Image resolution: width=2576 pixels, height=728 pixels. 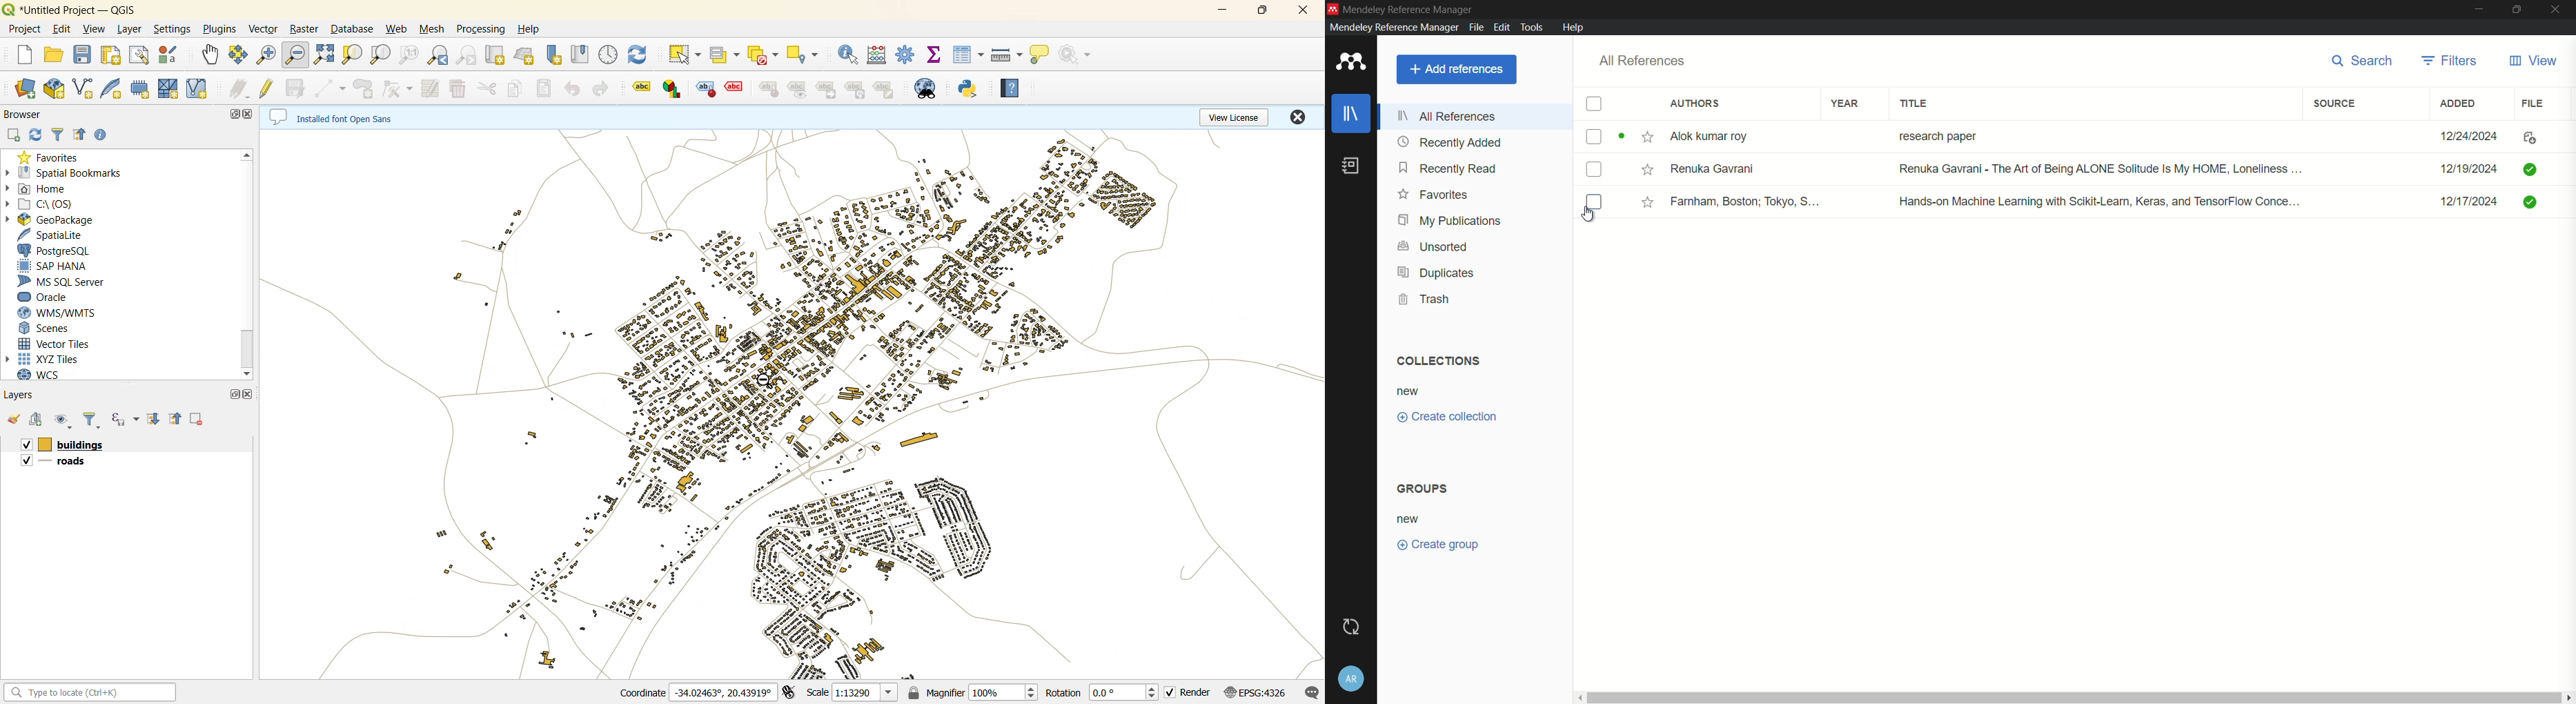 I want to click on my publications, so click(x=1449, y=221).